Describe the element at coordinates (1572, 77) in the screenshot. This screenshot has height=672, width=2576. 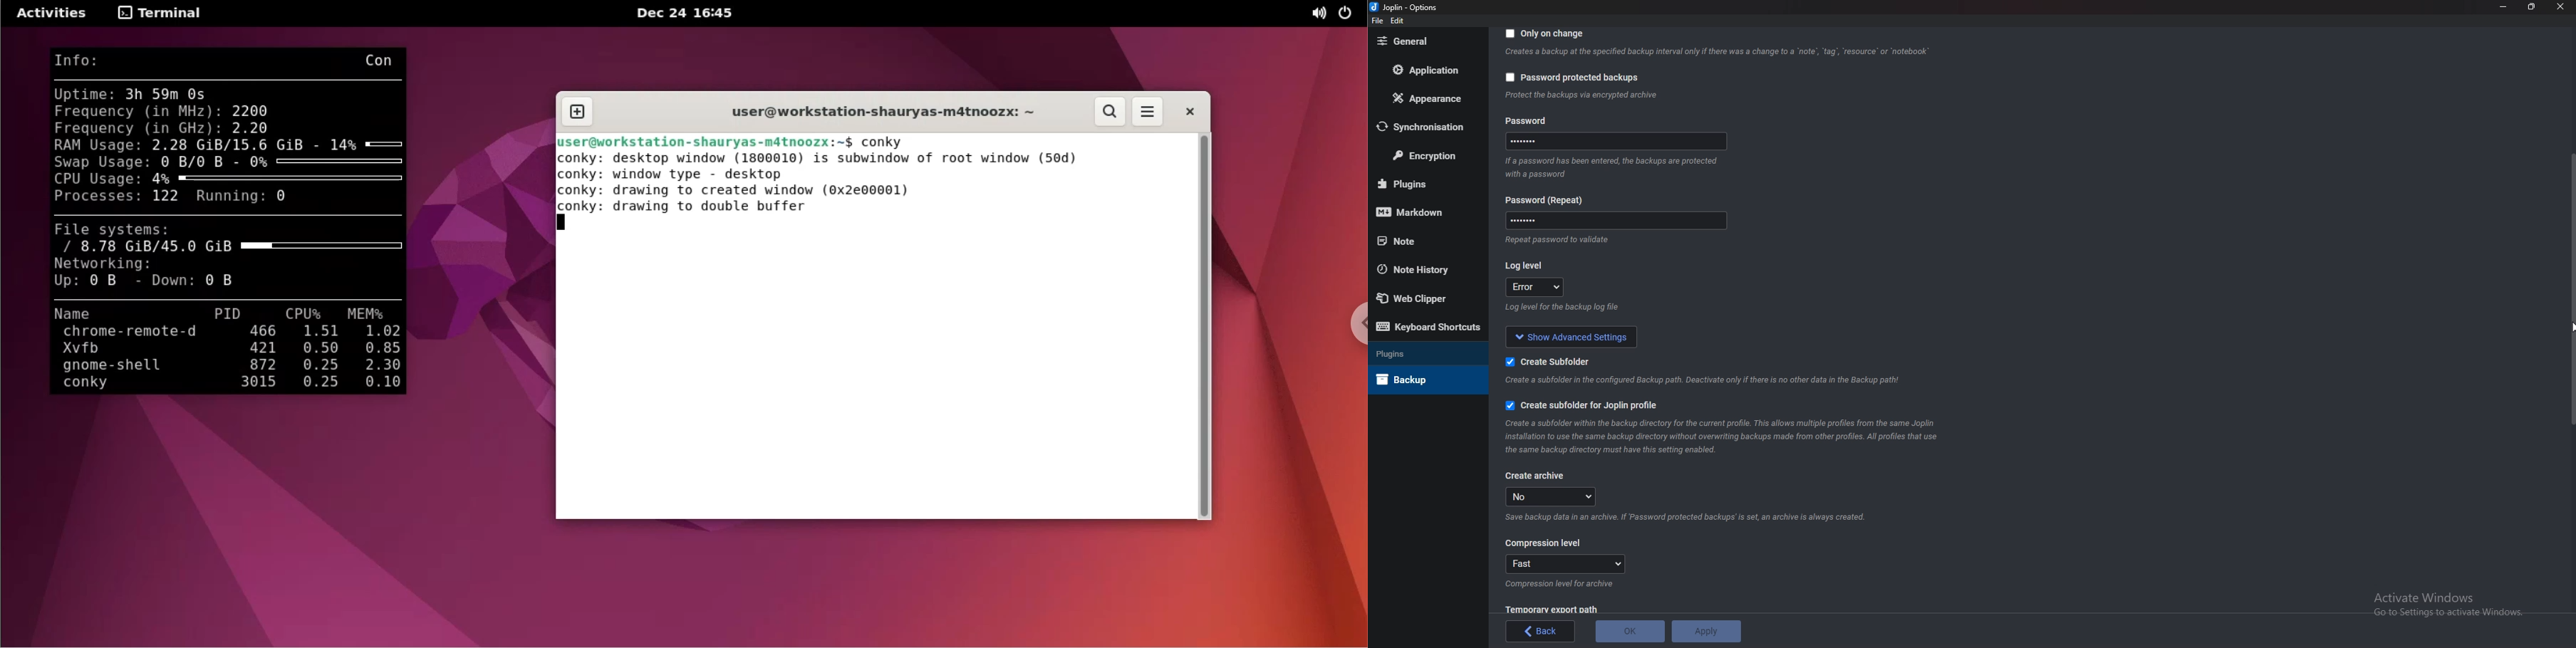
I see `Password protected backups` at that location.